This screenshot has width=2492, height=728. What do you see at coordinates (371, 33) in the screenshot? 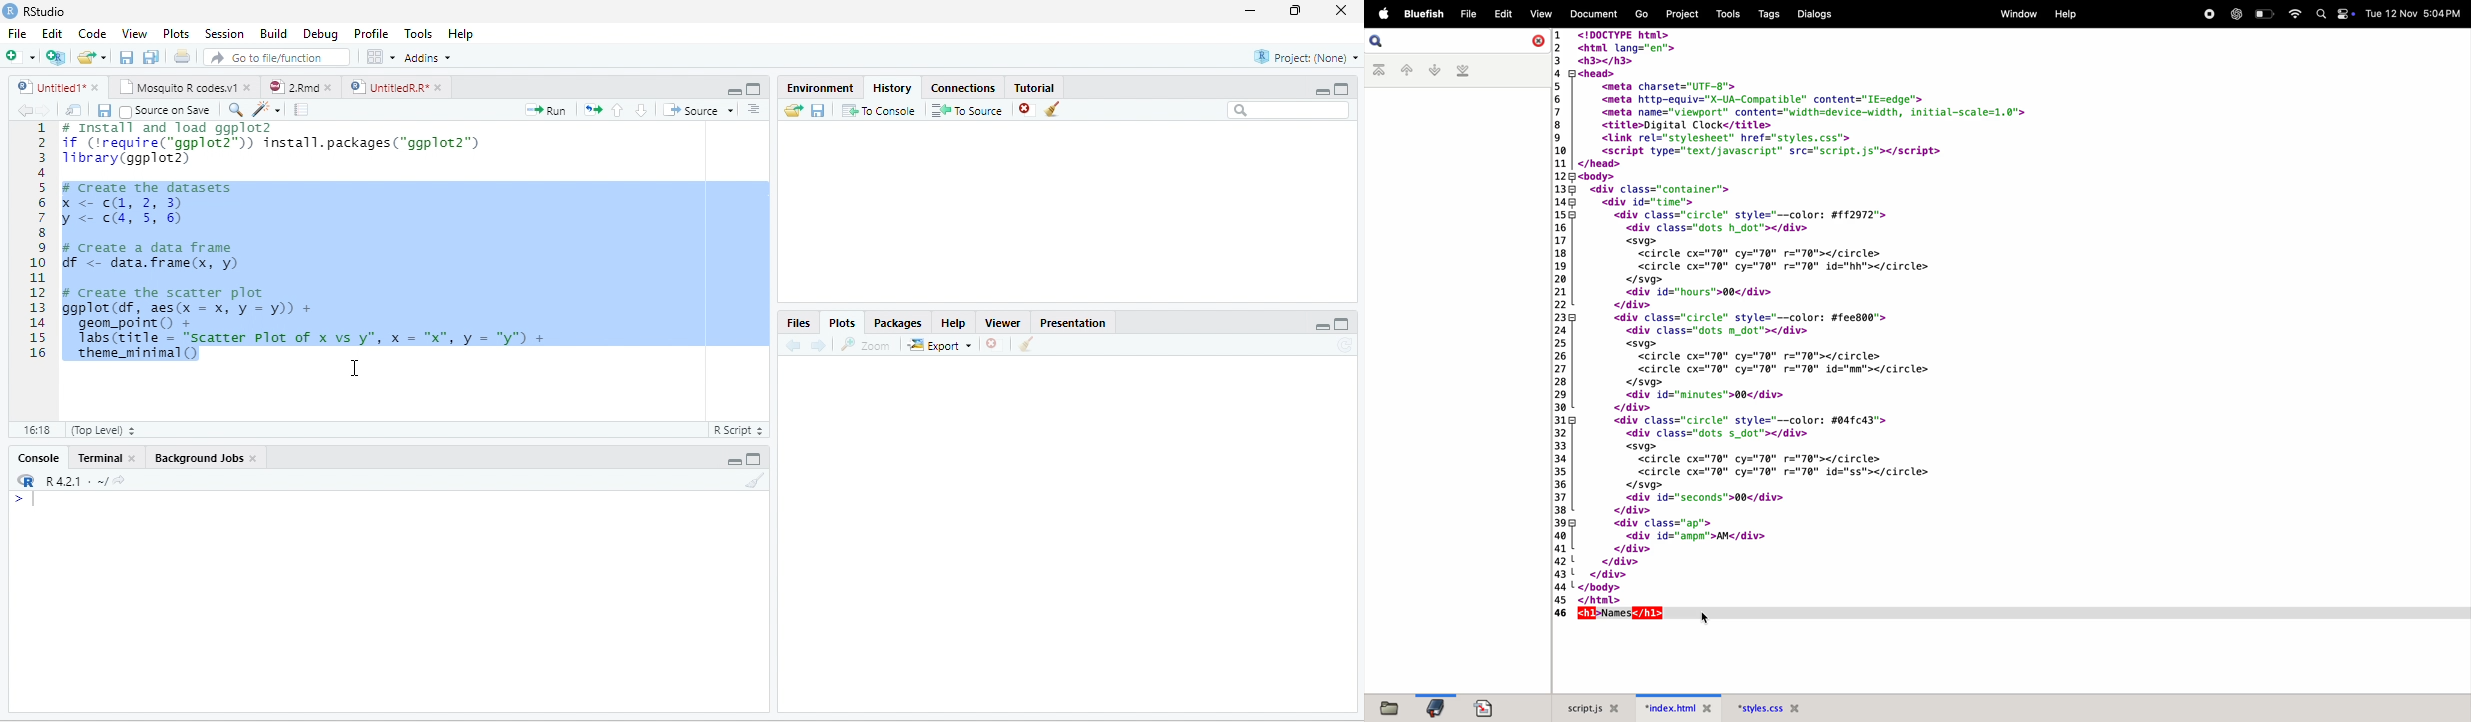
I see `Profile` at bounding box center [371, 33].